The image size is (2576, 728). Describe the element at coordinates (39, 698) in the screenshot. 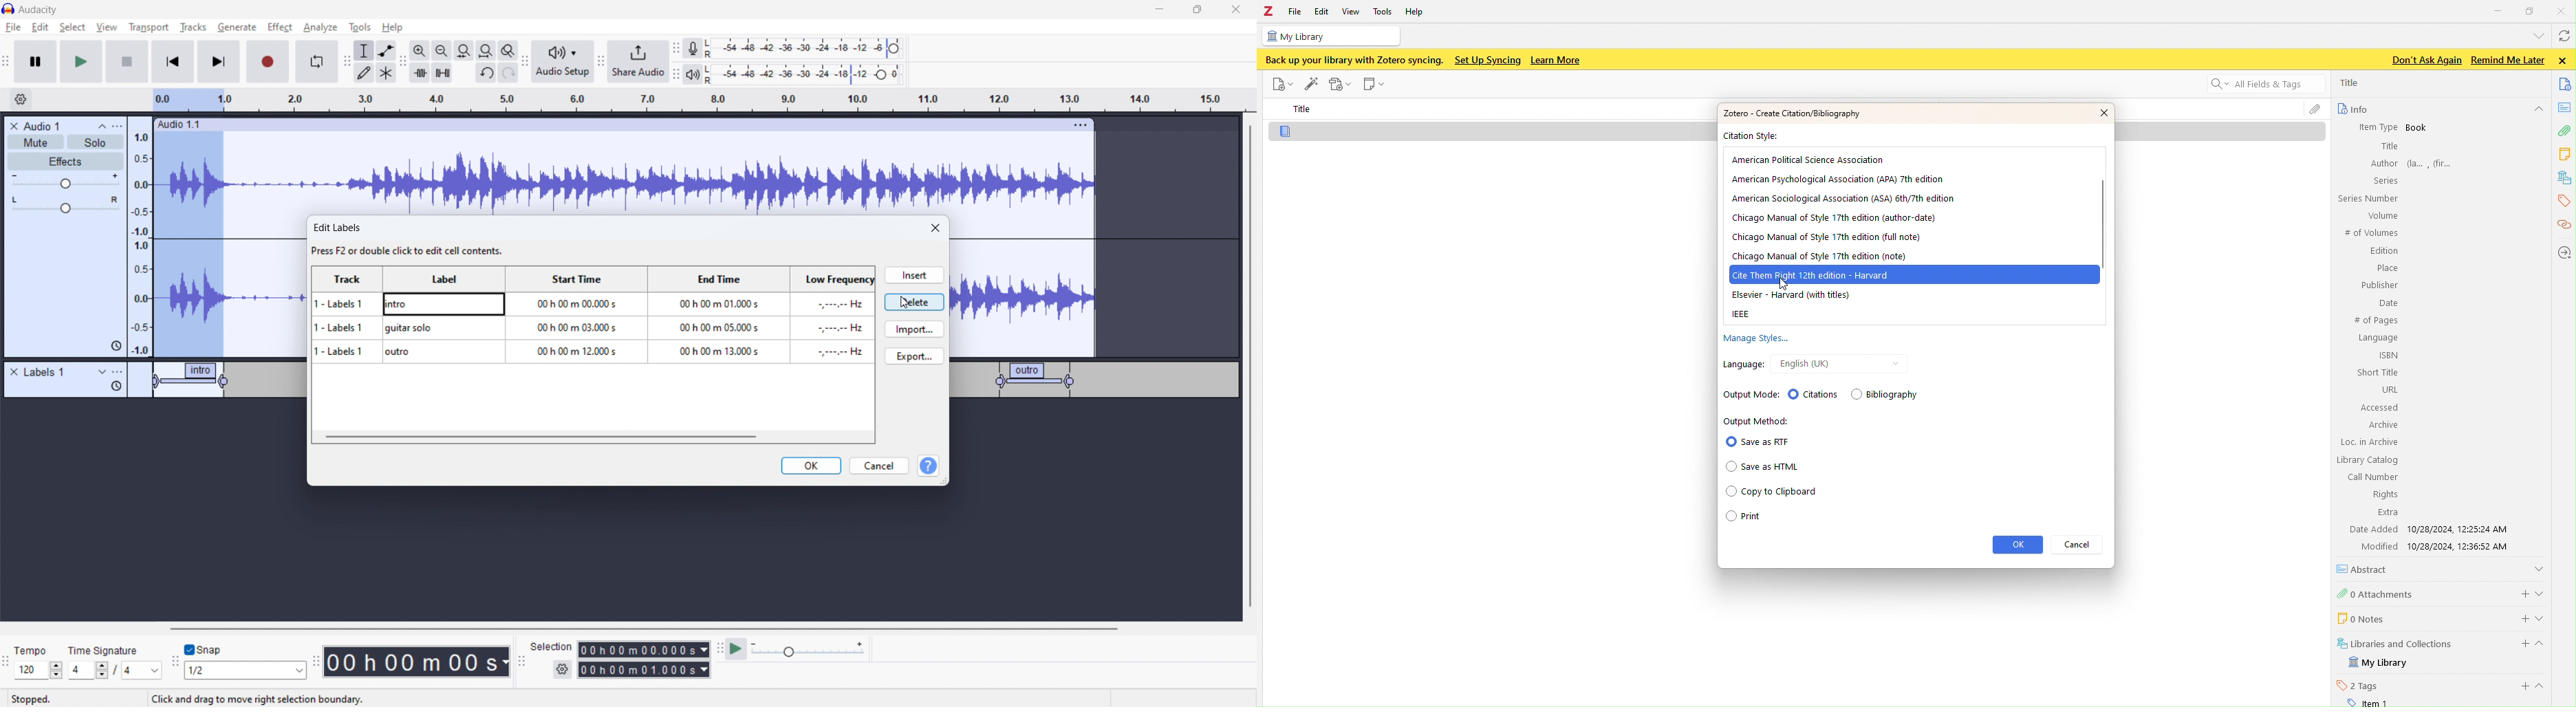

I see `stopped.` at that location.